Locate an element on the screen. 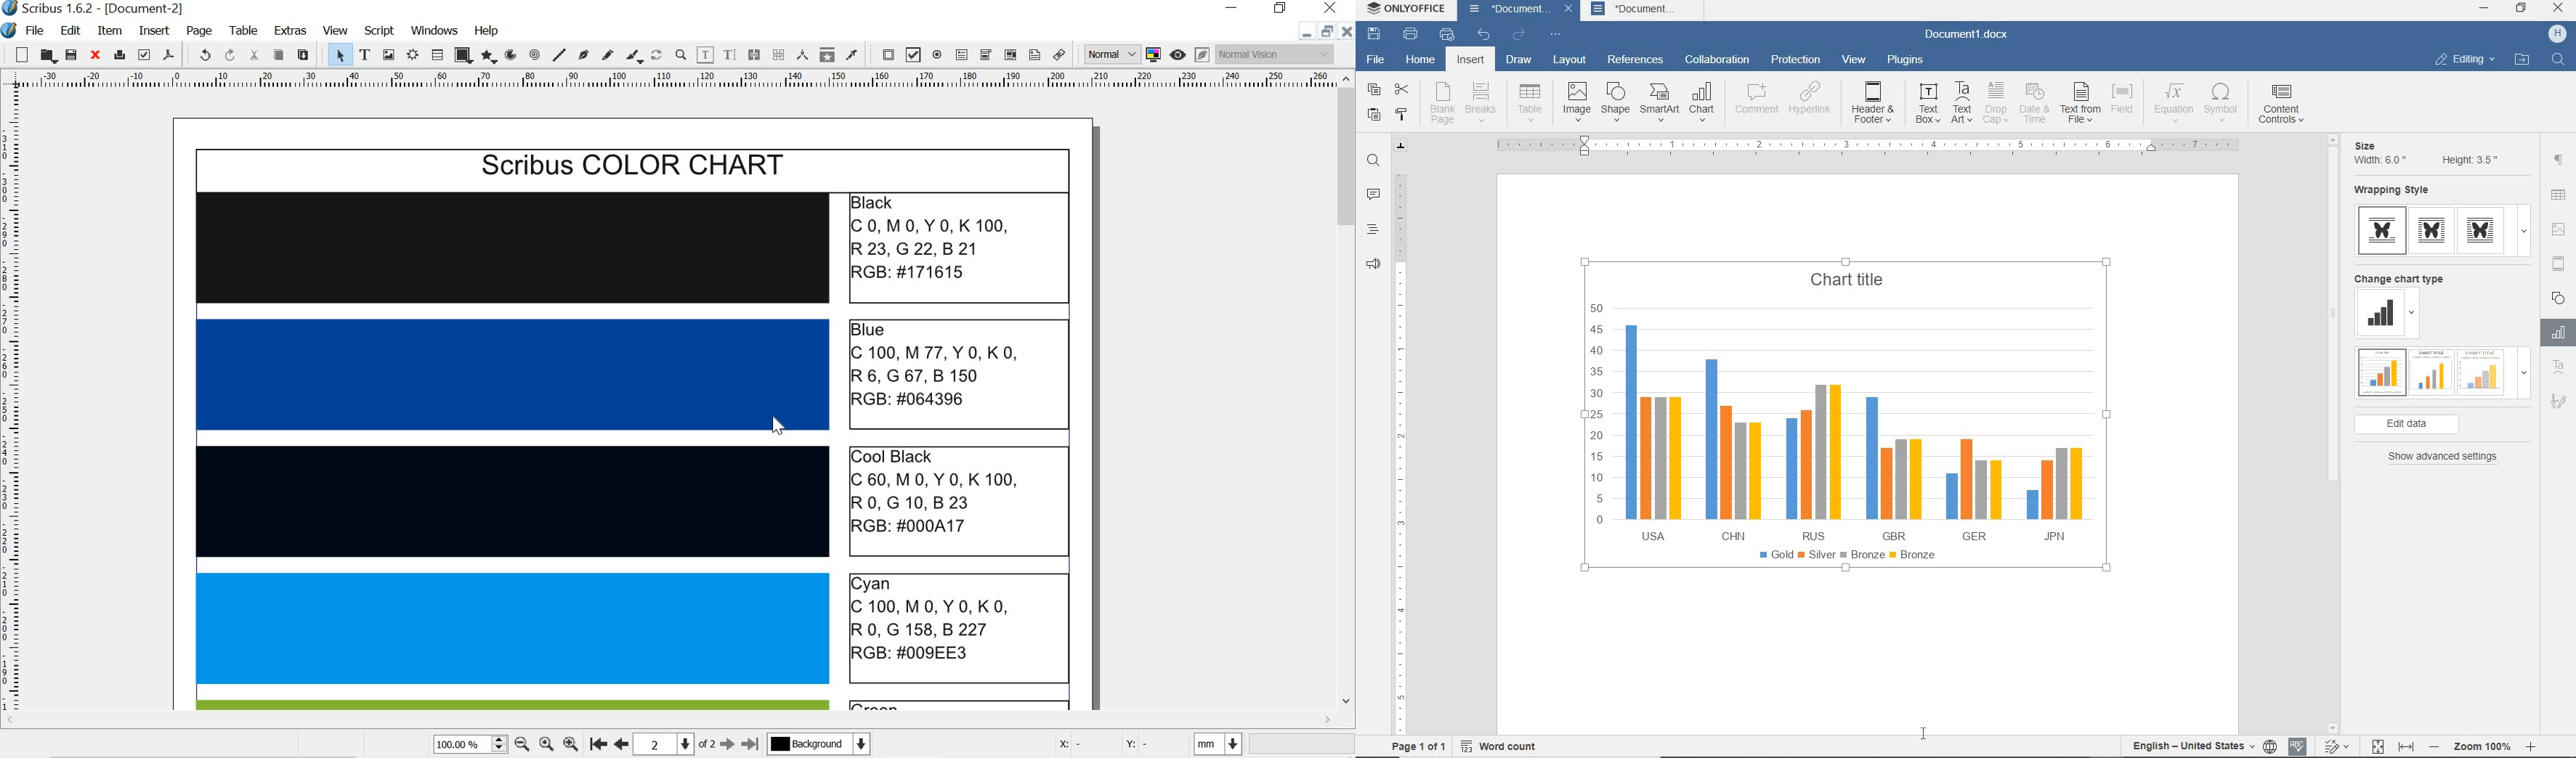 The width and height of the screenshot is (2576, 784). windows is located at coordinates (434, 30).